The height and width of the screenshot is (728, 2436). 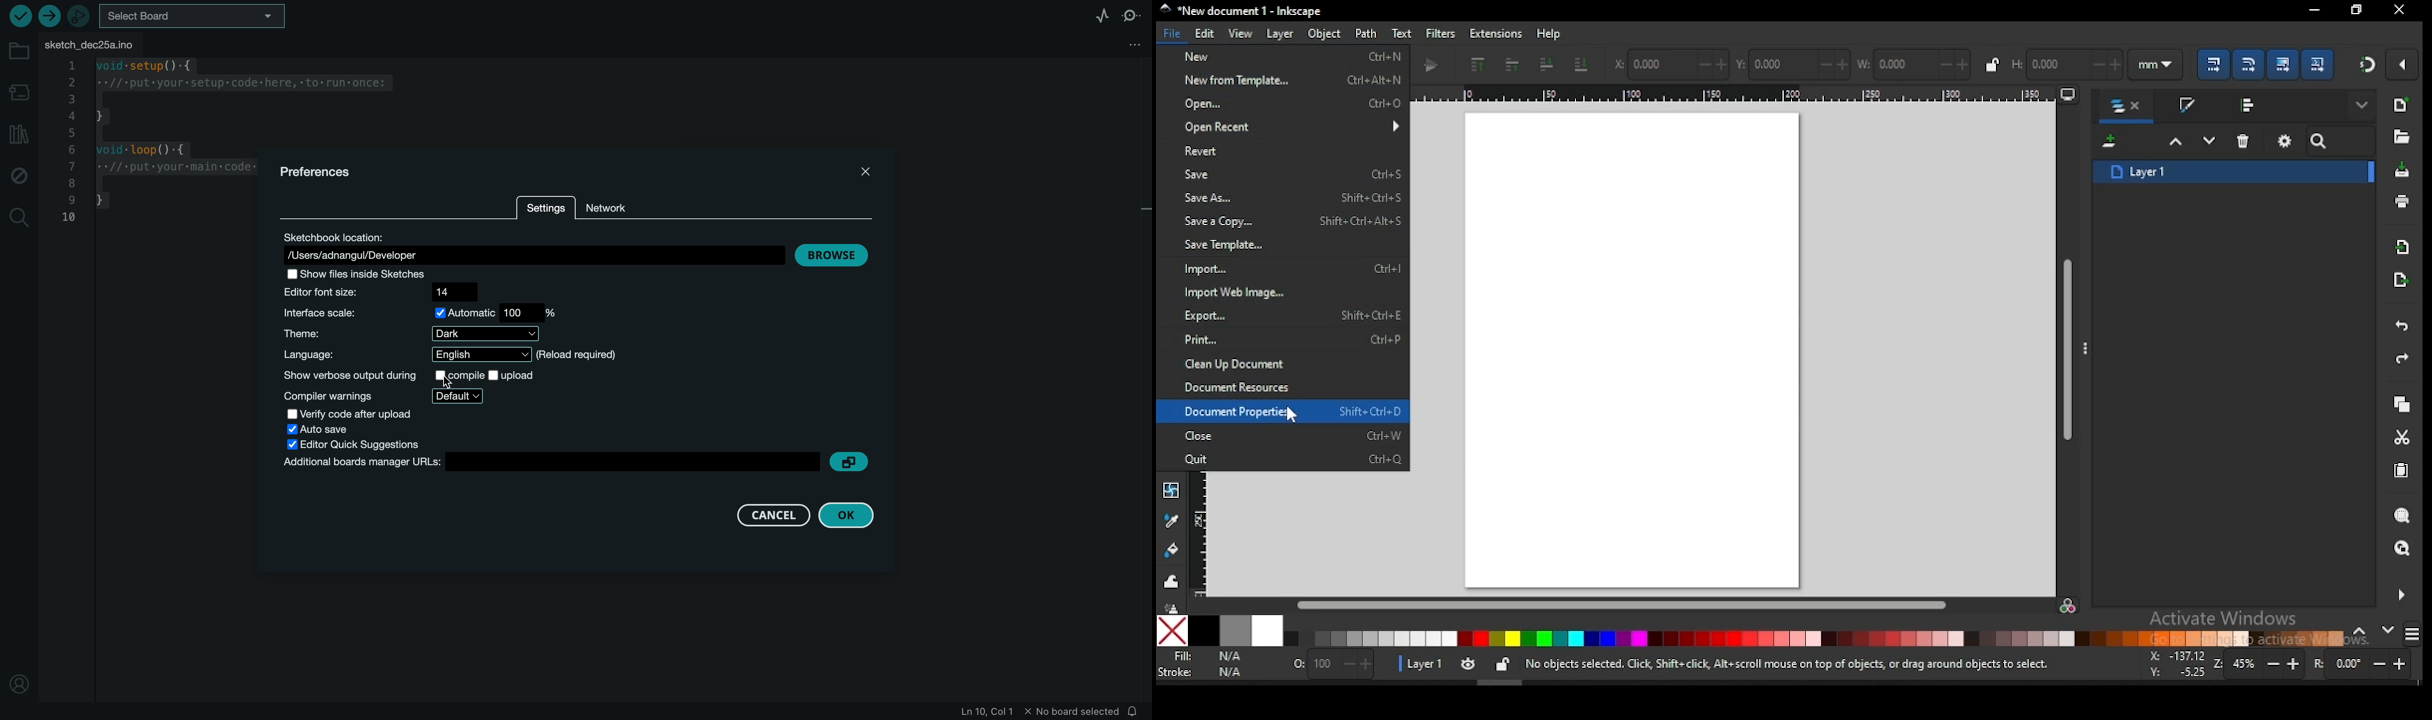 What do you see at coordinates (2364, 106) in the screenshot?
I see `show` at bounding box center [2364, 106].